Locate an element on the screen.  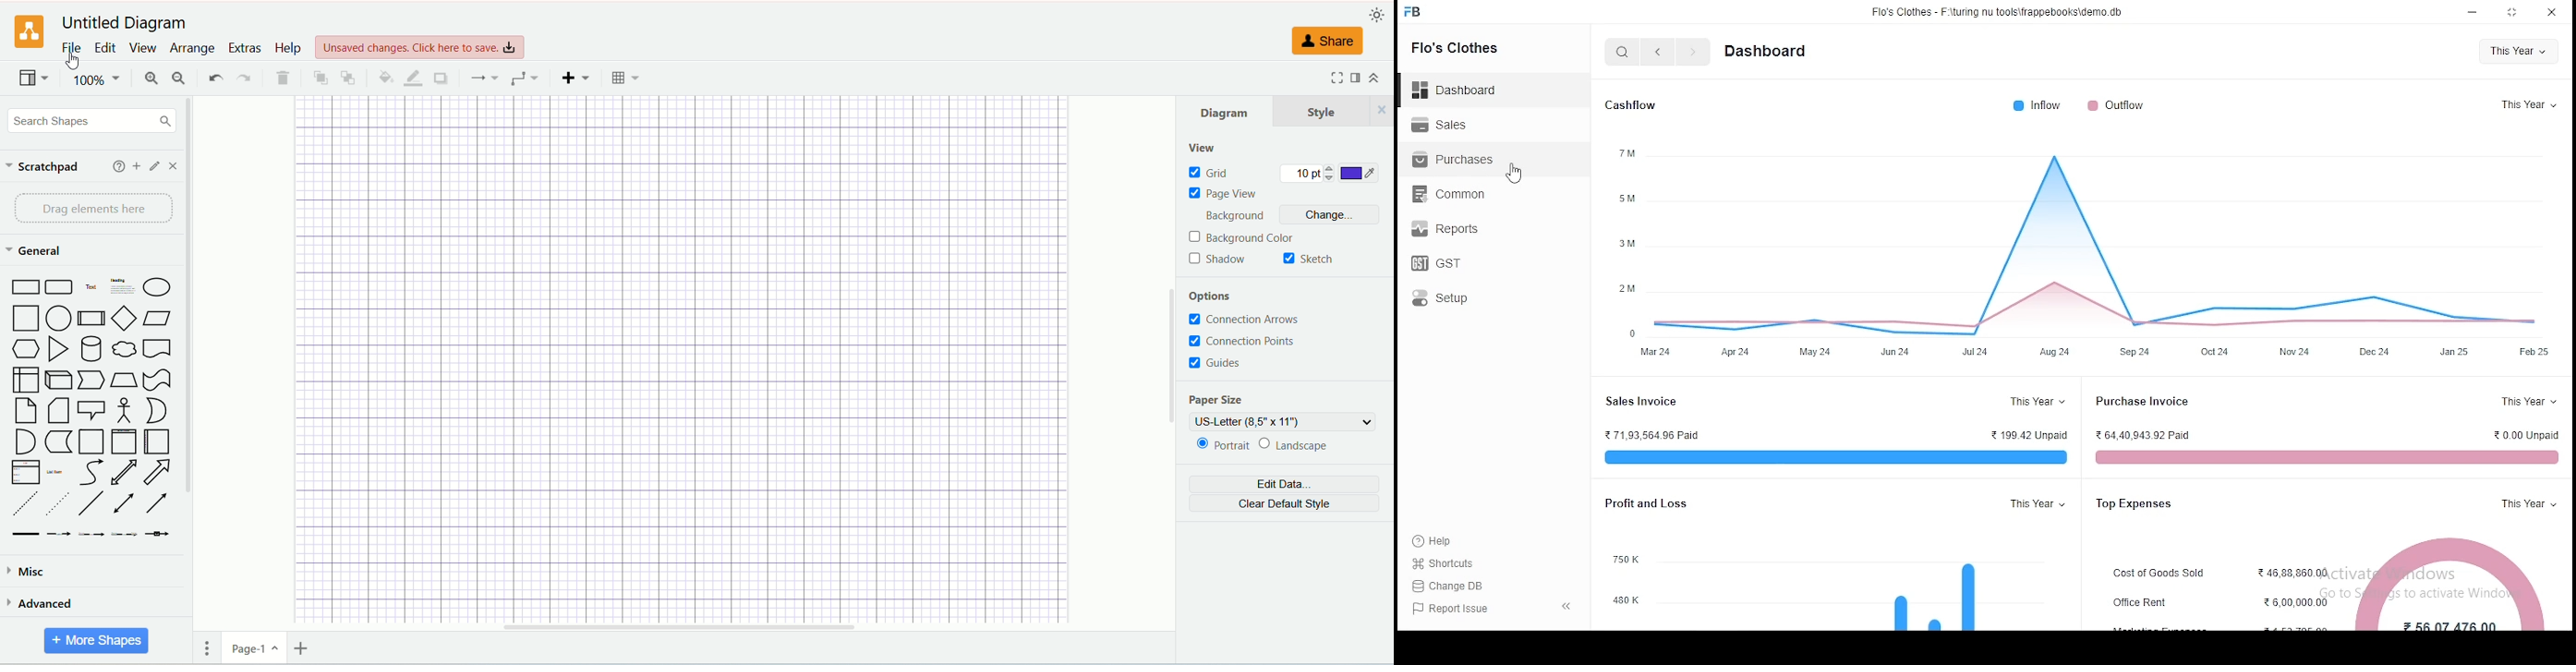
page view is located at coordinates (1227, 194).